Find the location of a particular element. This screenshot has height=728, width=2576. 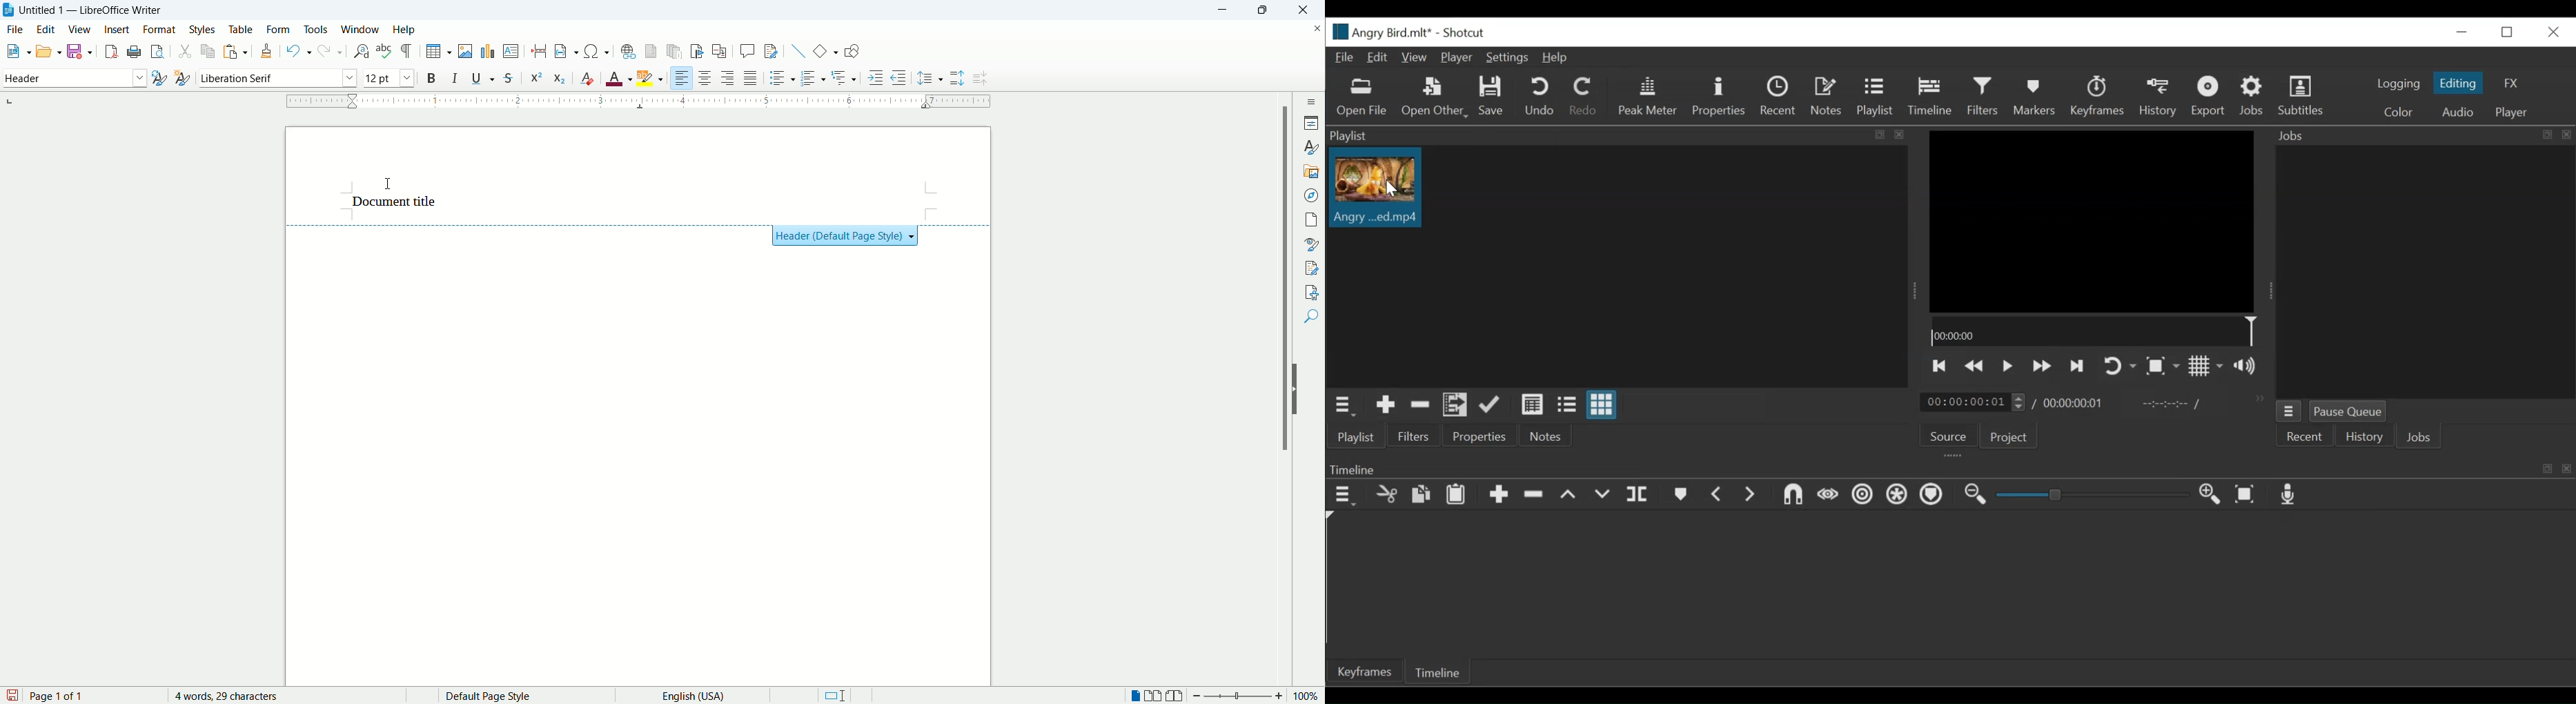

ruler is located at coordinates (633, 101).